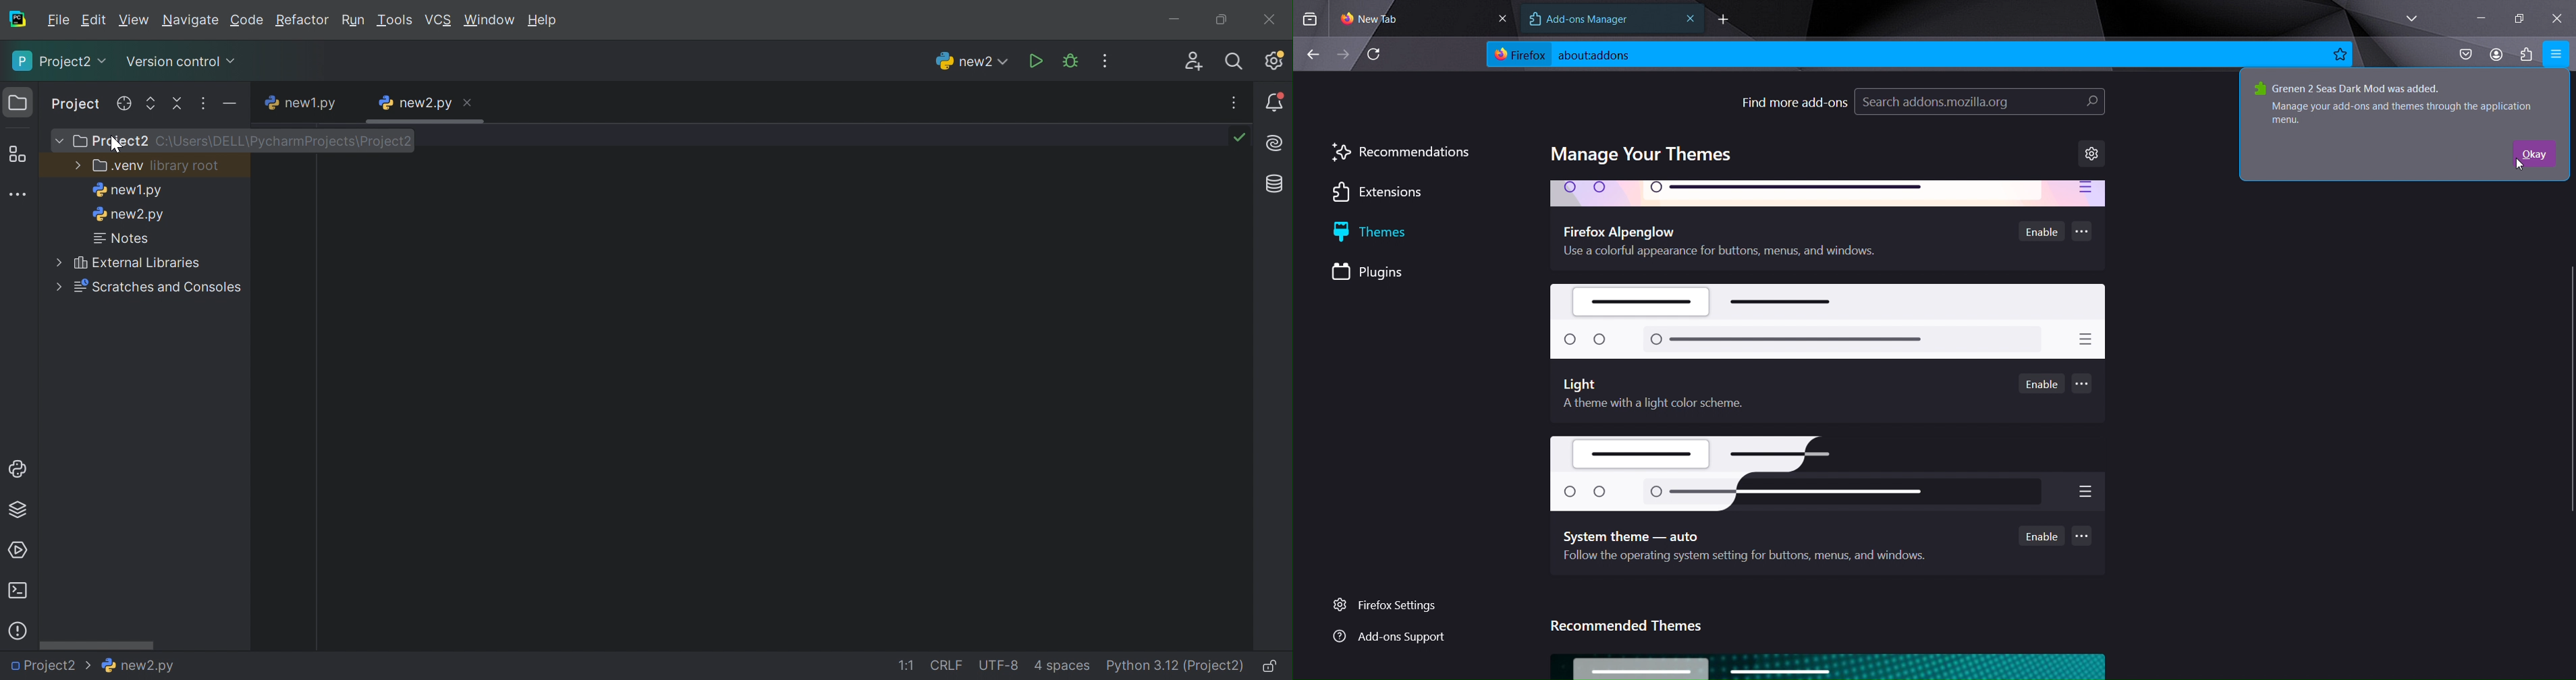 The height and width of the screenshot is (700, 2576). What do you see at coordinates (1175, 16) in the screenshot?
I see `Minimize` at bounding box center [1175, 16].